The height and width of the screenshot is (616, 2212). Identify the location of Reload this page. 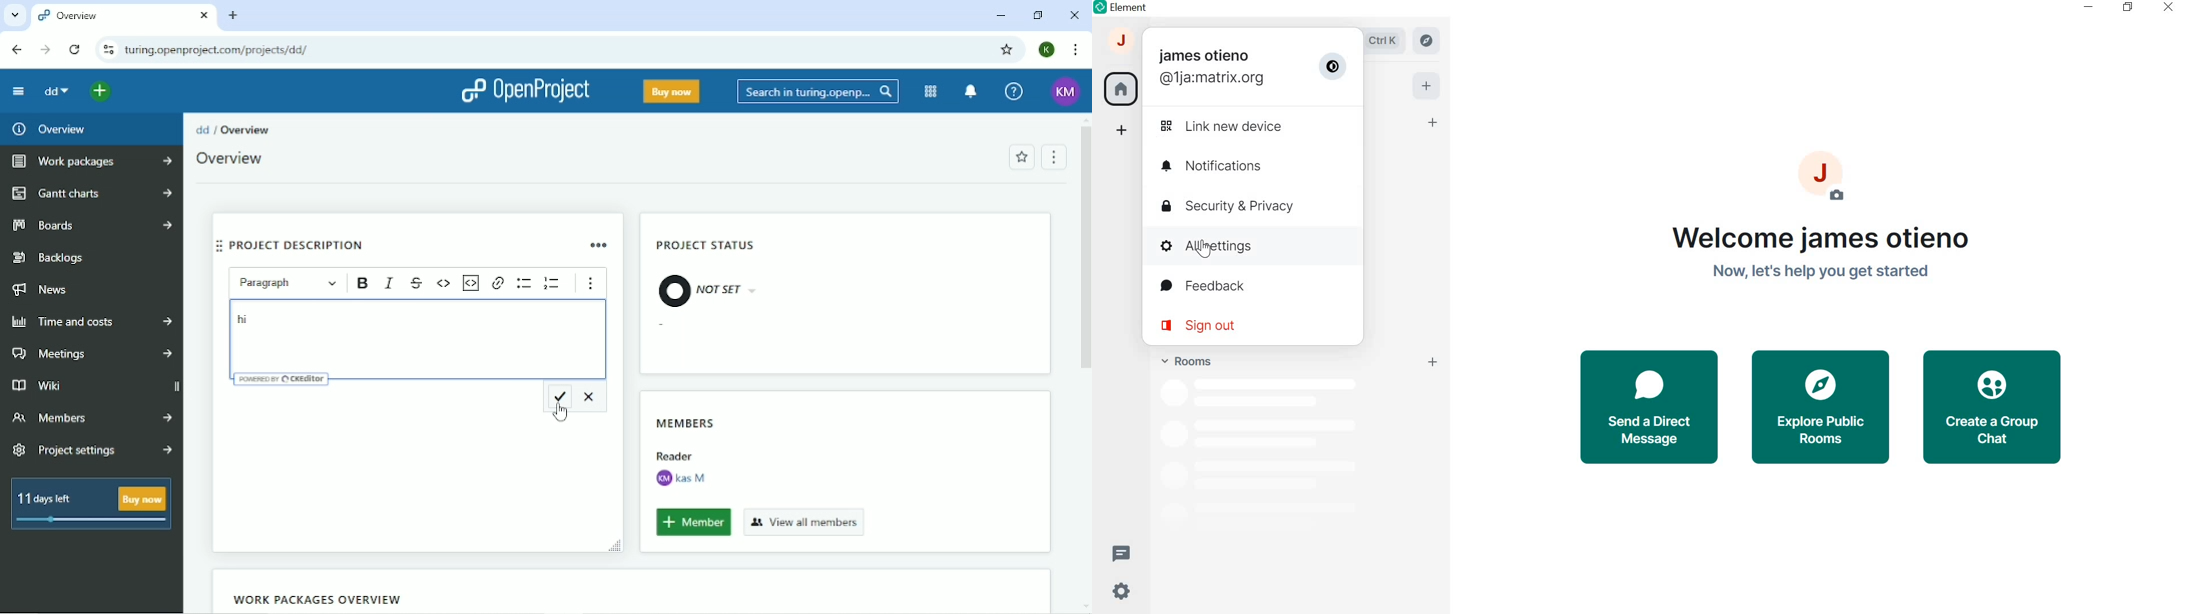
(76, 49).